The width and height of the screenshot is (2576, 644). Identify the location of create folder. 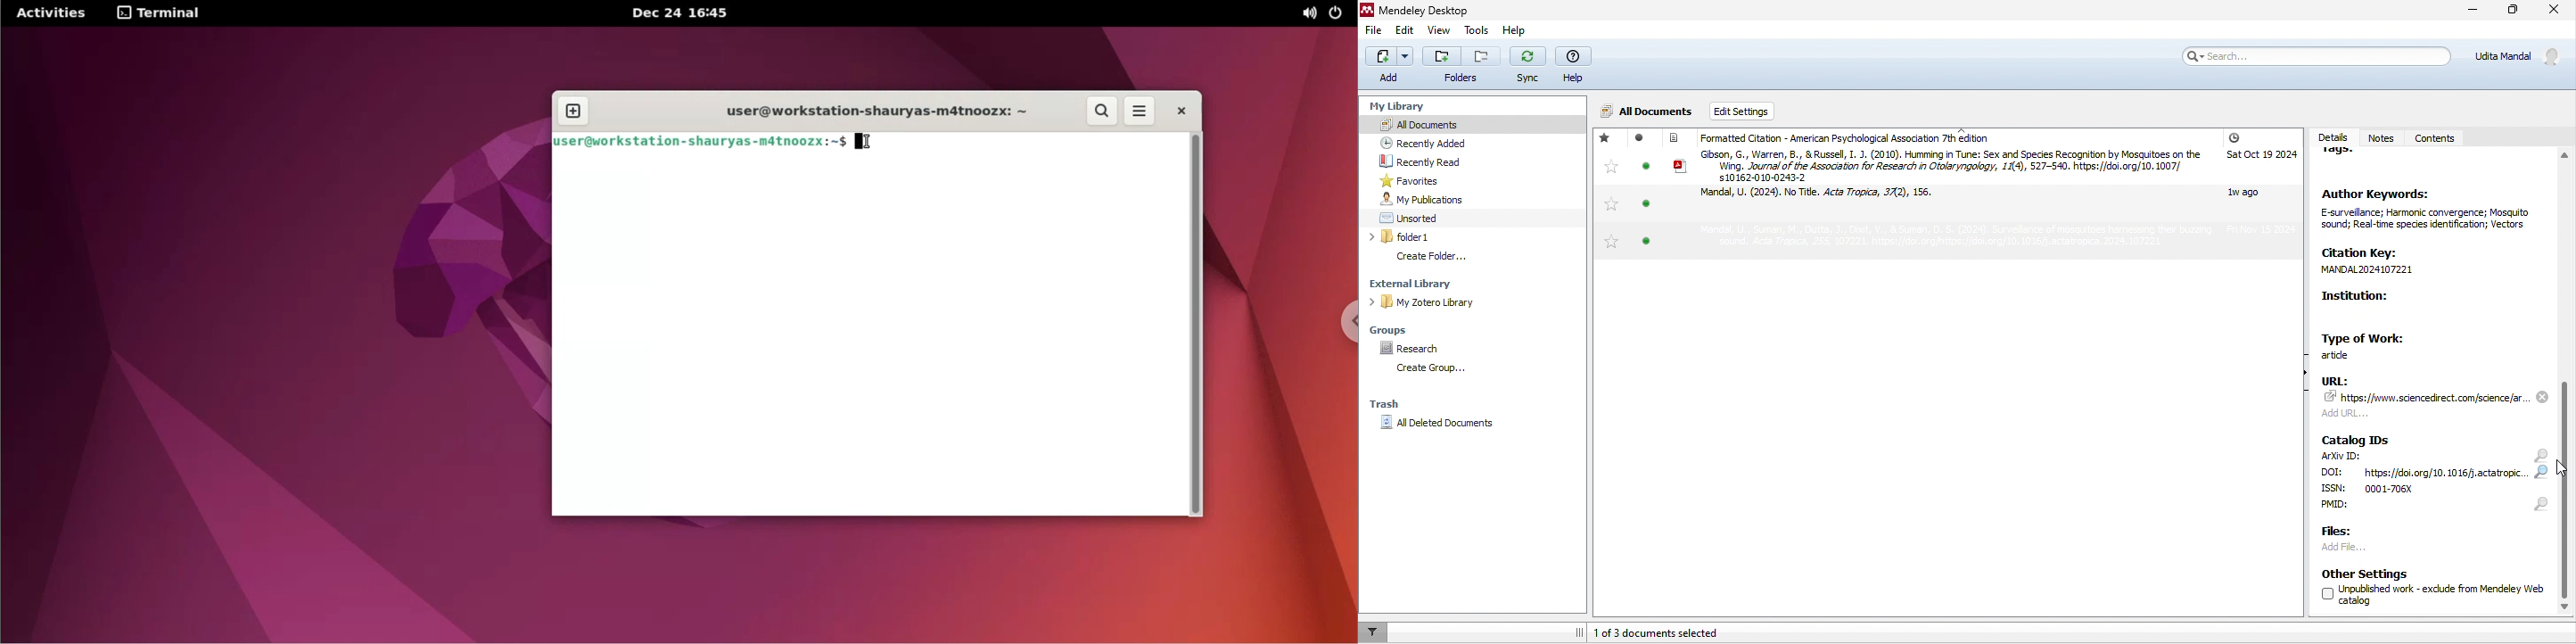
(1446, 256).